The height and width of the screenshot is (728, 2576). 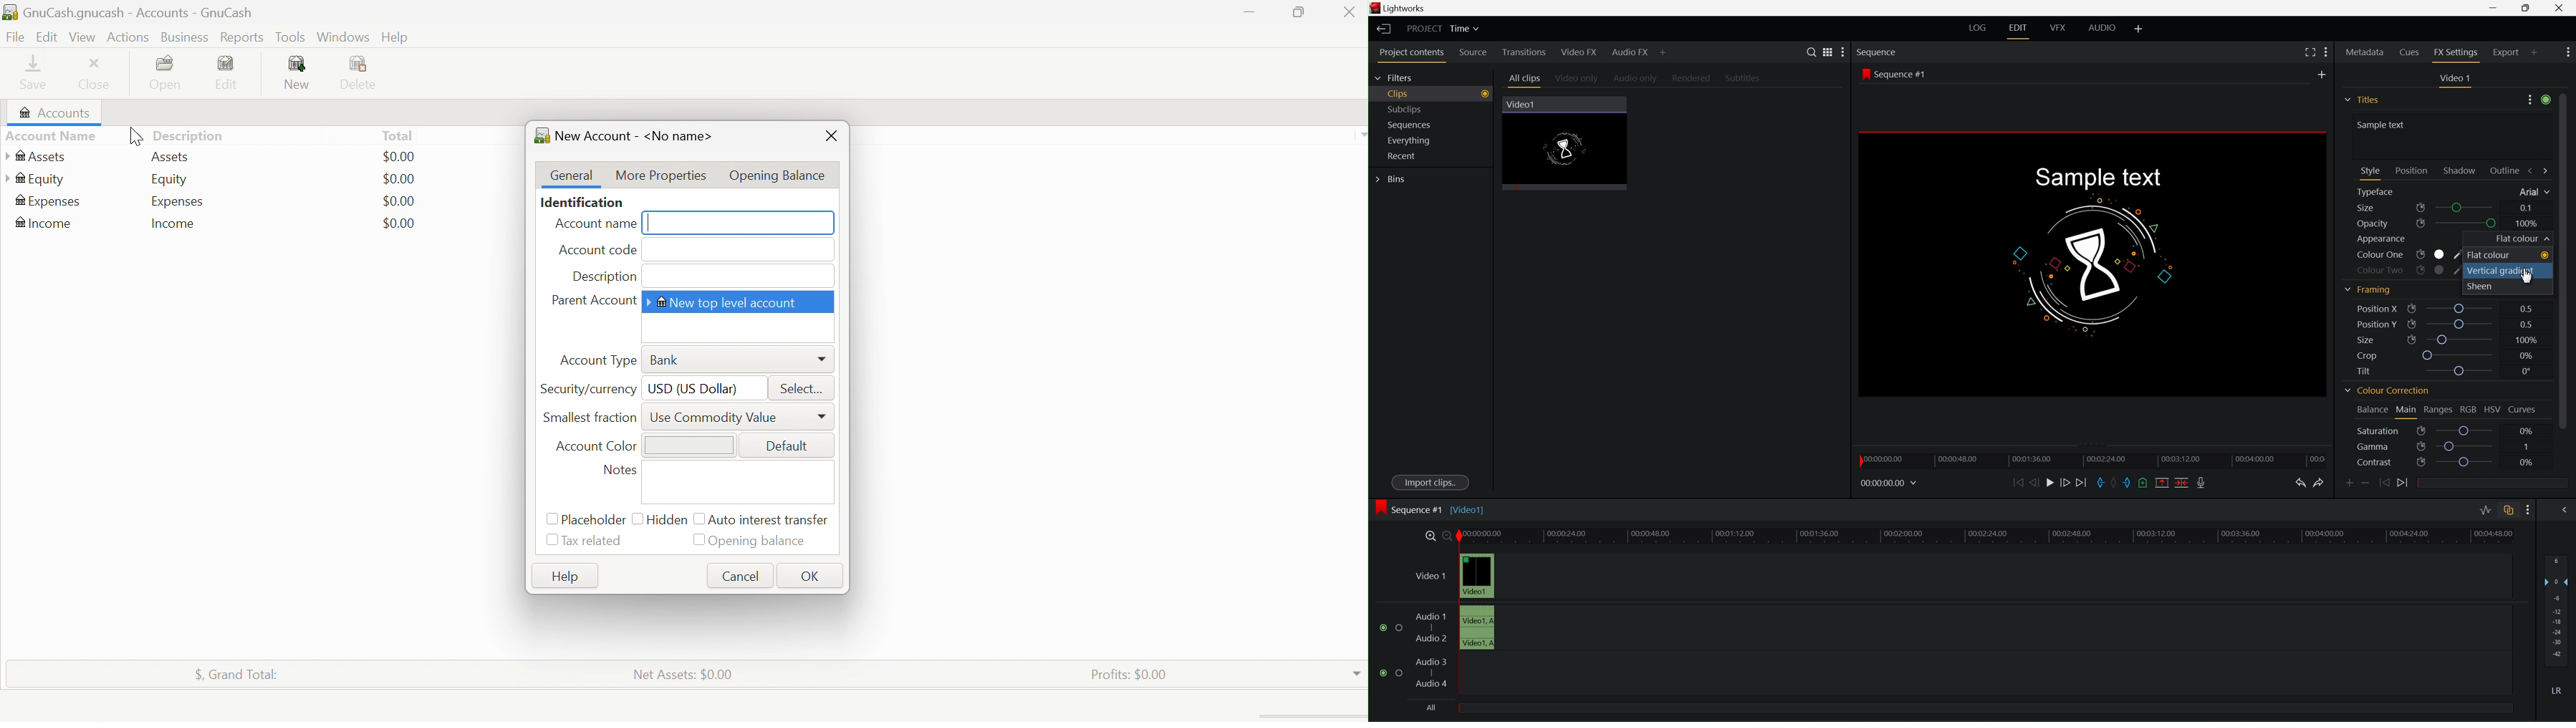 What do you see at coordinates (1744, 78) in the screenshot?
I see `Subtitles` at bounding box center [1744, 78].